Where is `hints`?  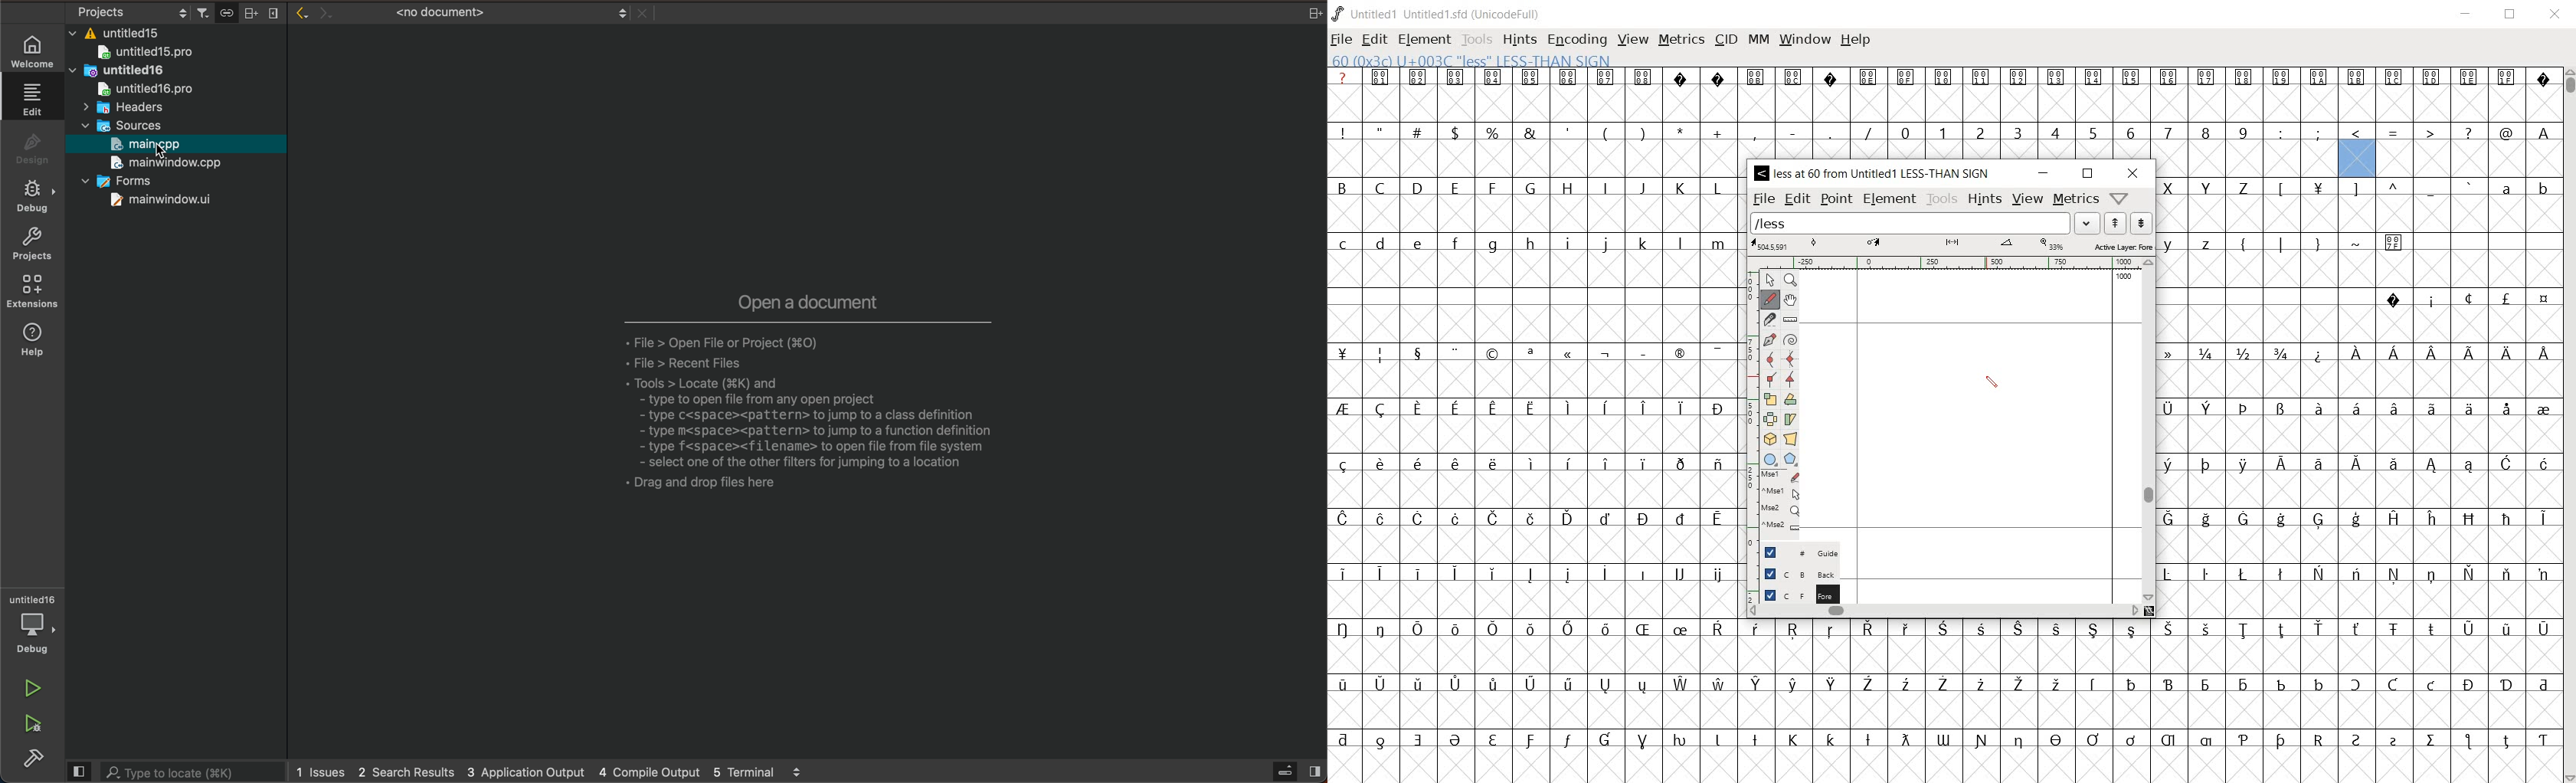 hints is located at coordinates (1985, 200).